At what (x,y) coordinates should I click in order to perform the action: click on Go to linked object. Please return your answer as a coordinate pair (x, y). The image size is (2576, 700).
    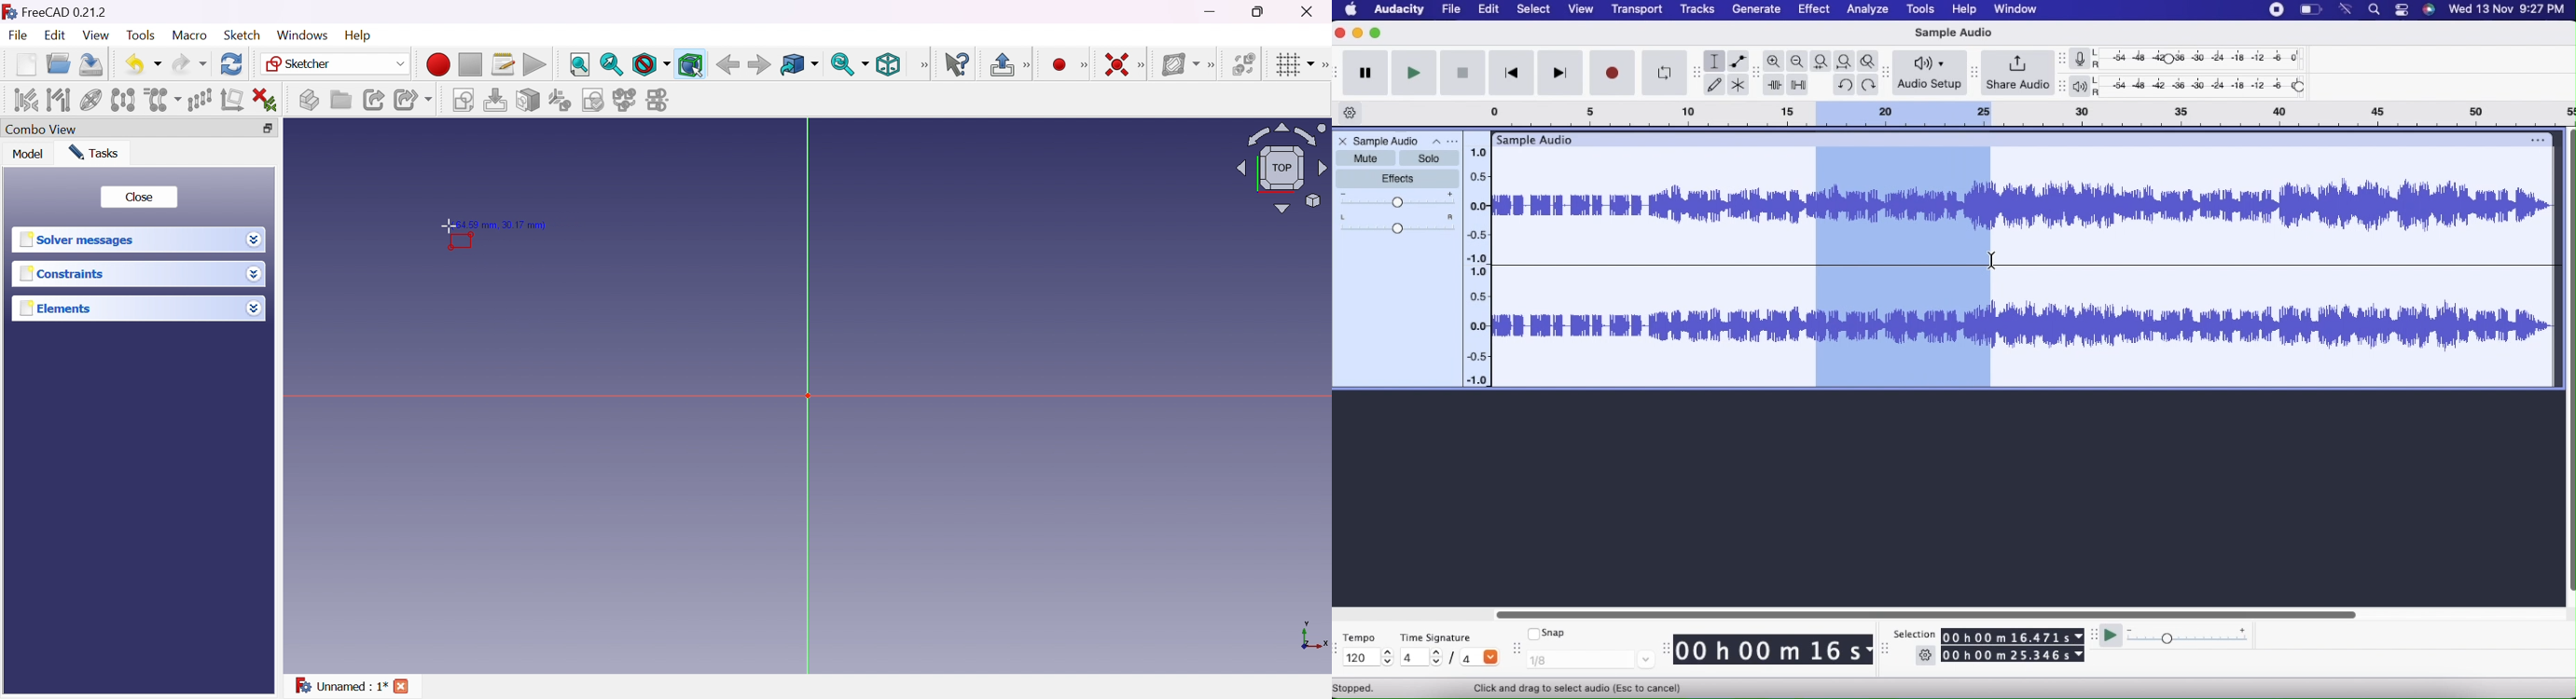
    Looking at the image, I should click on (800, 64).